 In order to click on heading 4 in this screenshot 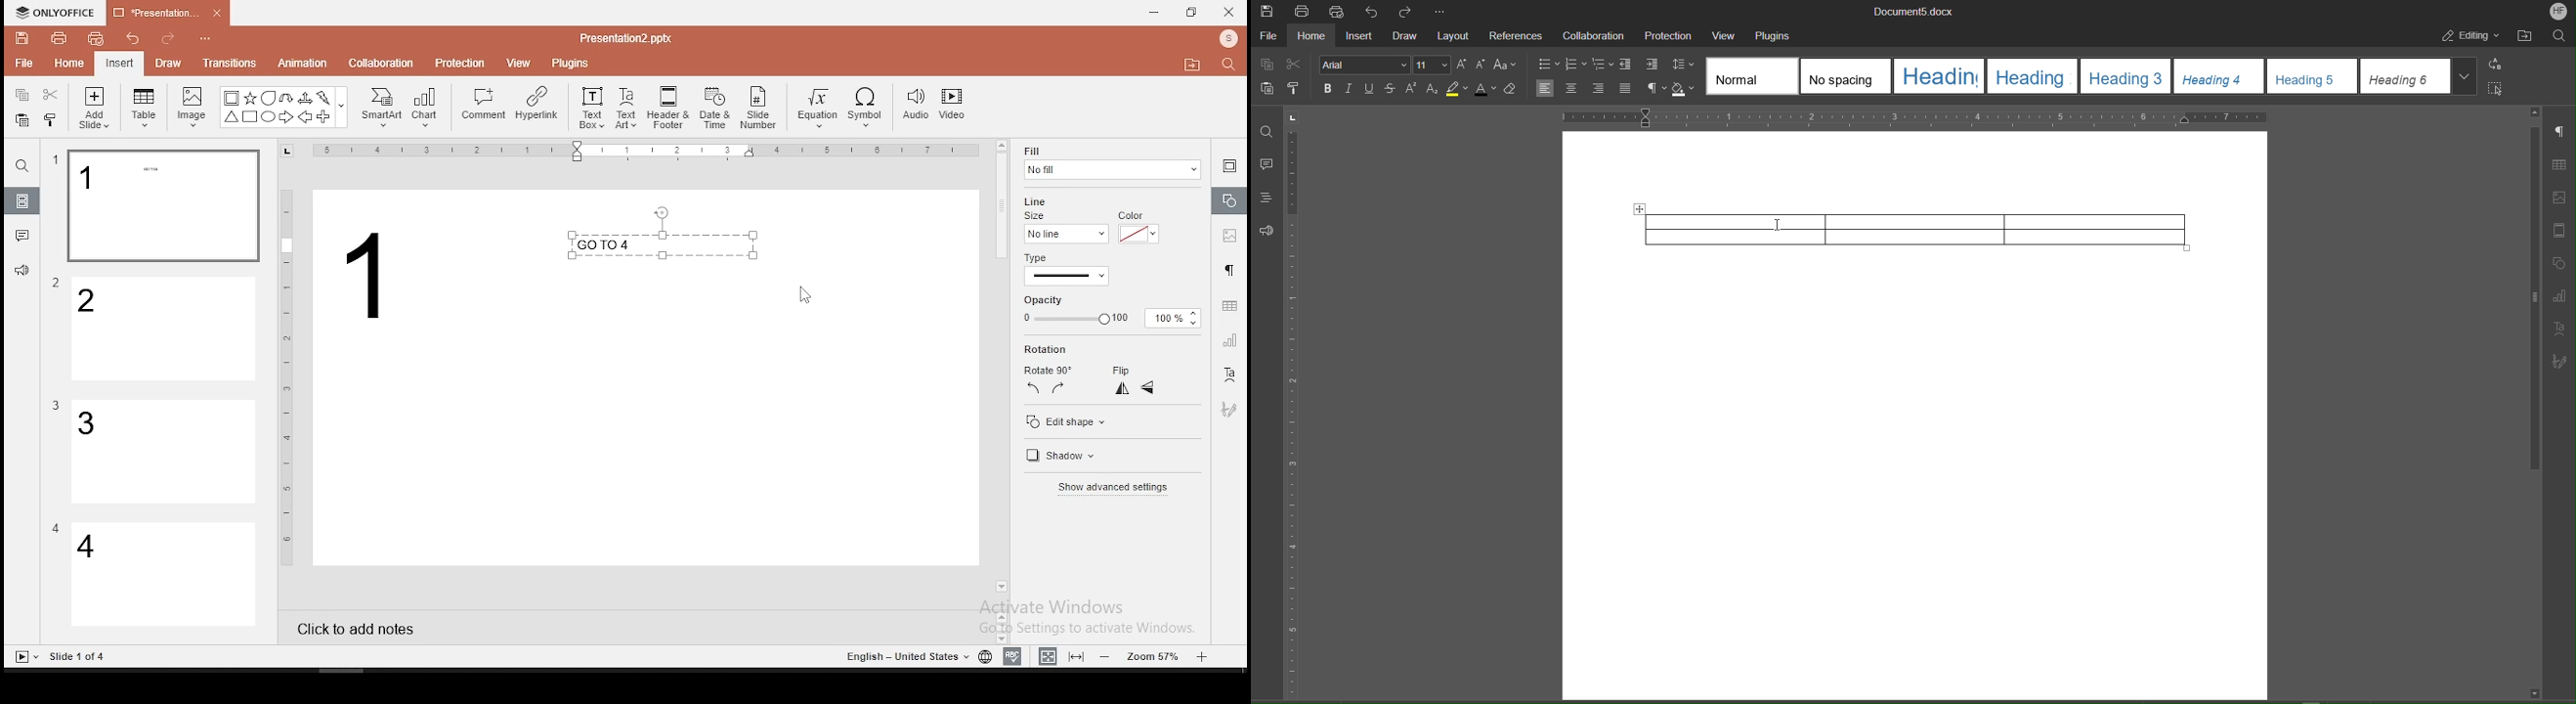, I will do `click(2220, 76)`.